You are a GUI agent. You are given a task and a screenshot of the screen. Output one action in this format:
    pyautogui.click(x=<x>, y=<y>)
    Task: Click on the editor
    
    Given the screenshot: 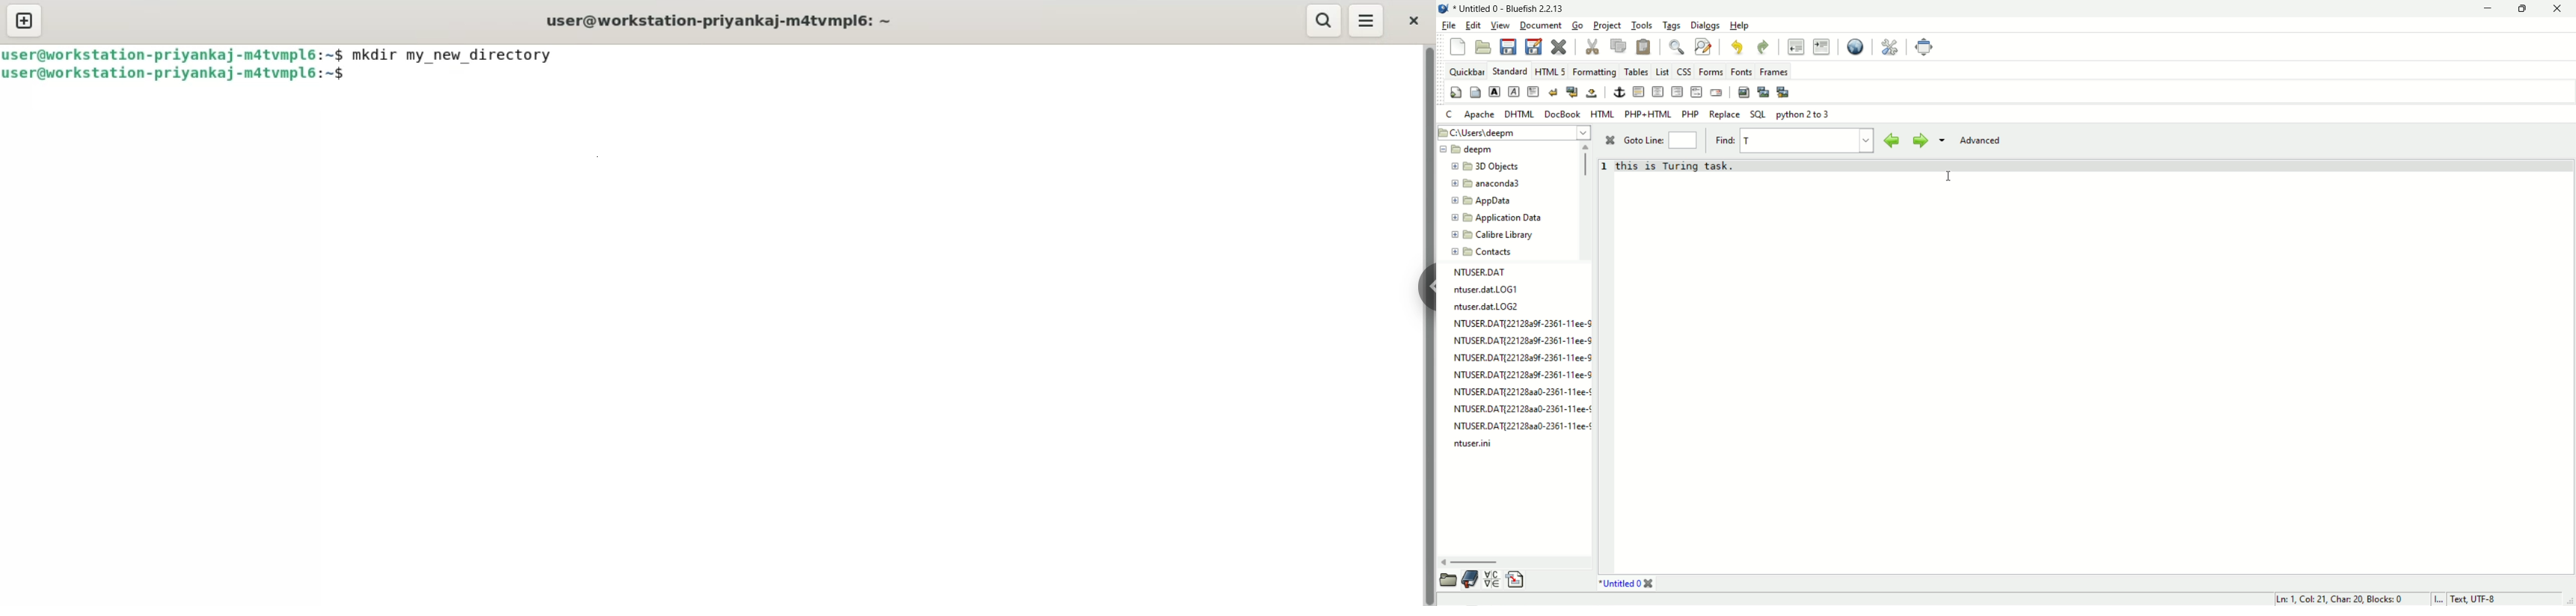 What is the action you would take?
    pyautogui.click(x=2096, y=364)
    